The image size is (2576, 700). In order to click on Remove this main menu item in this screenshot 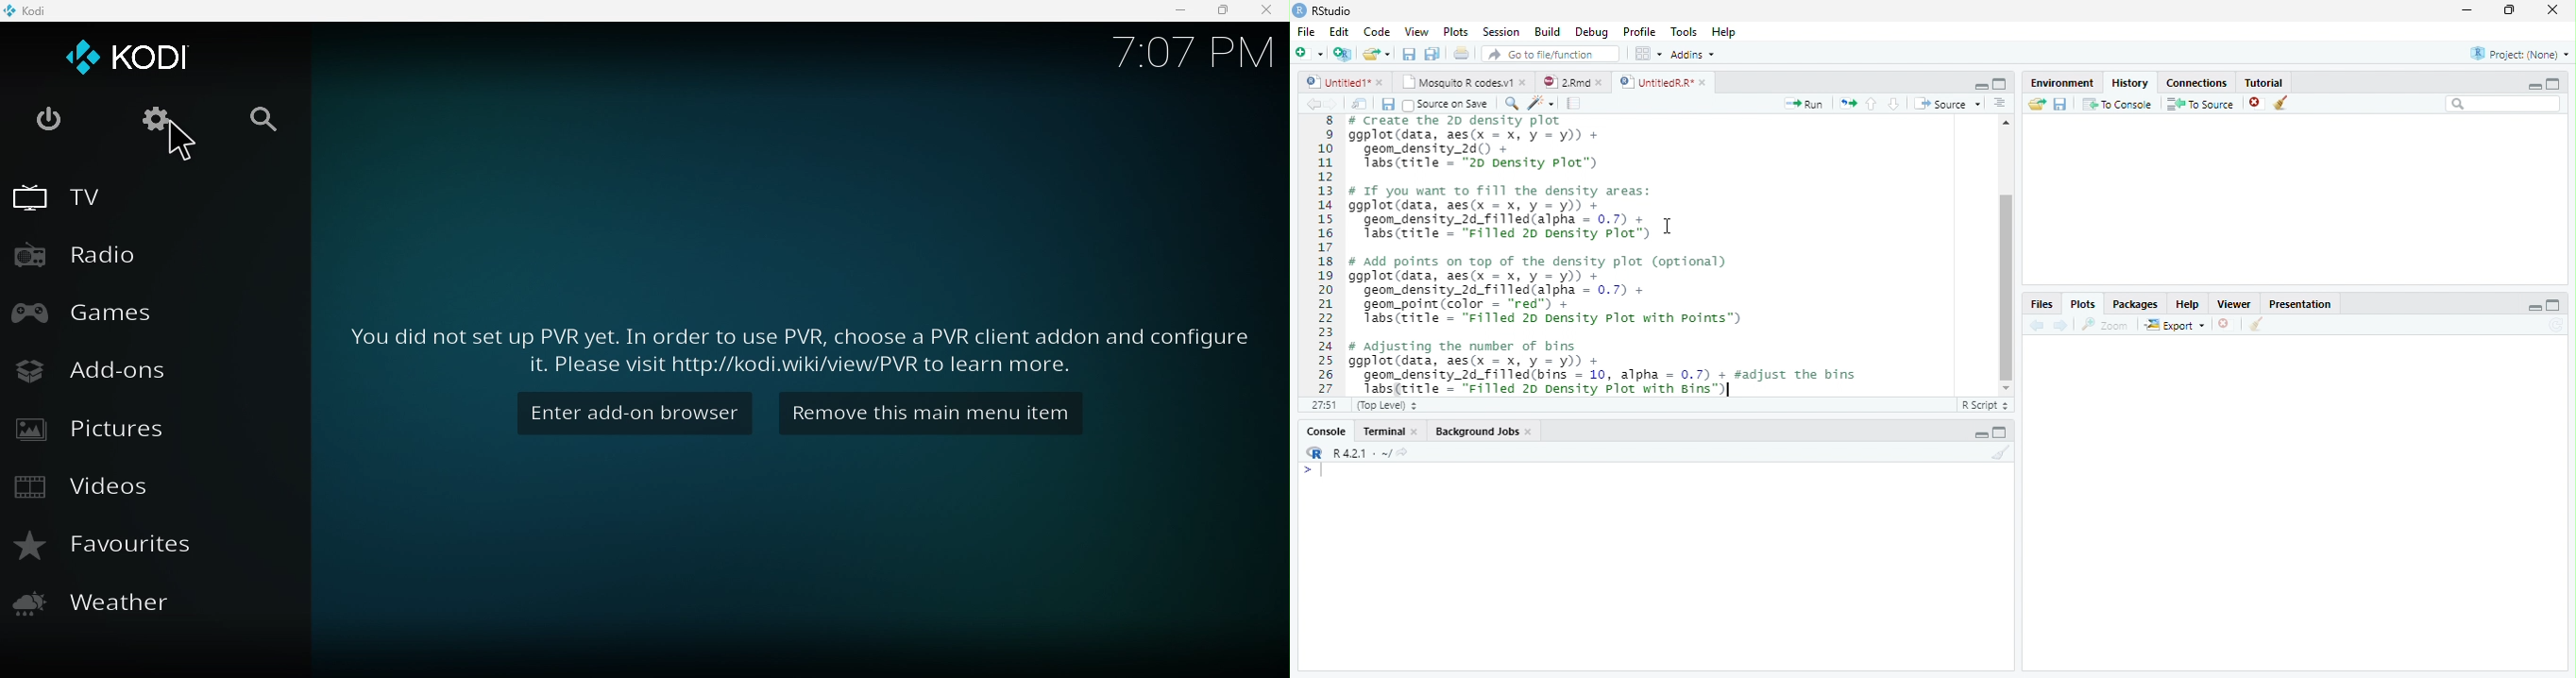, I will do `click(941, 415)`.